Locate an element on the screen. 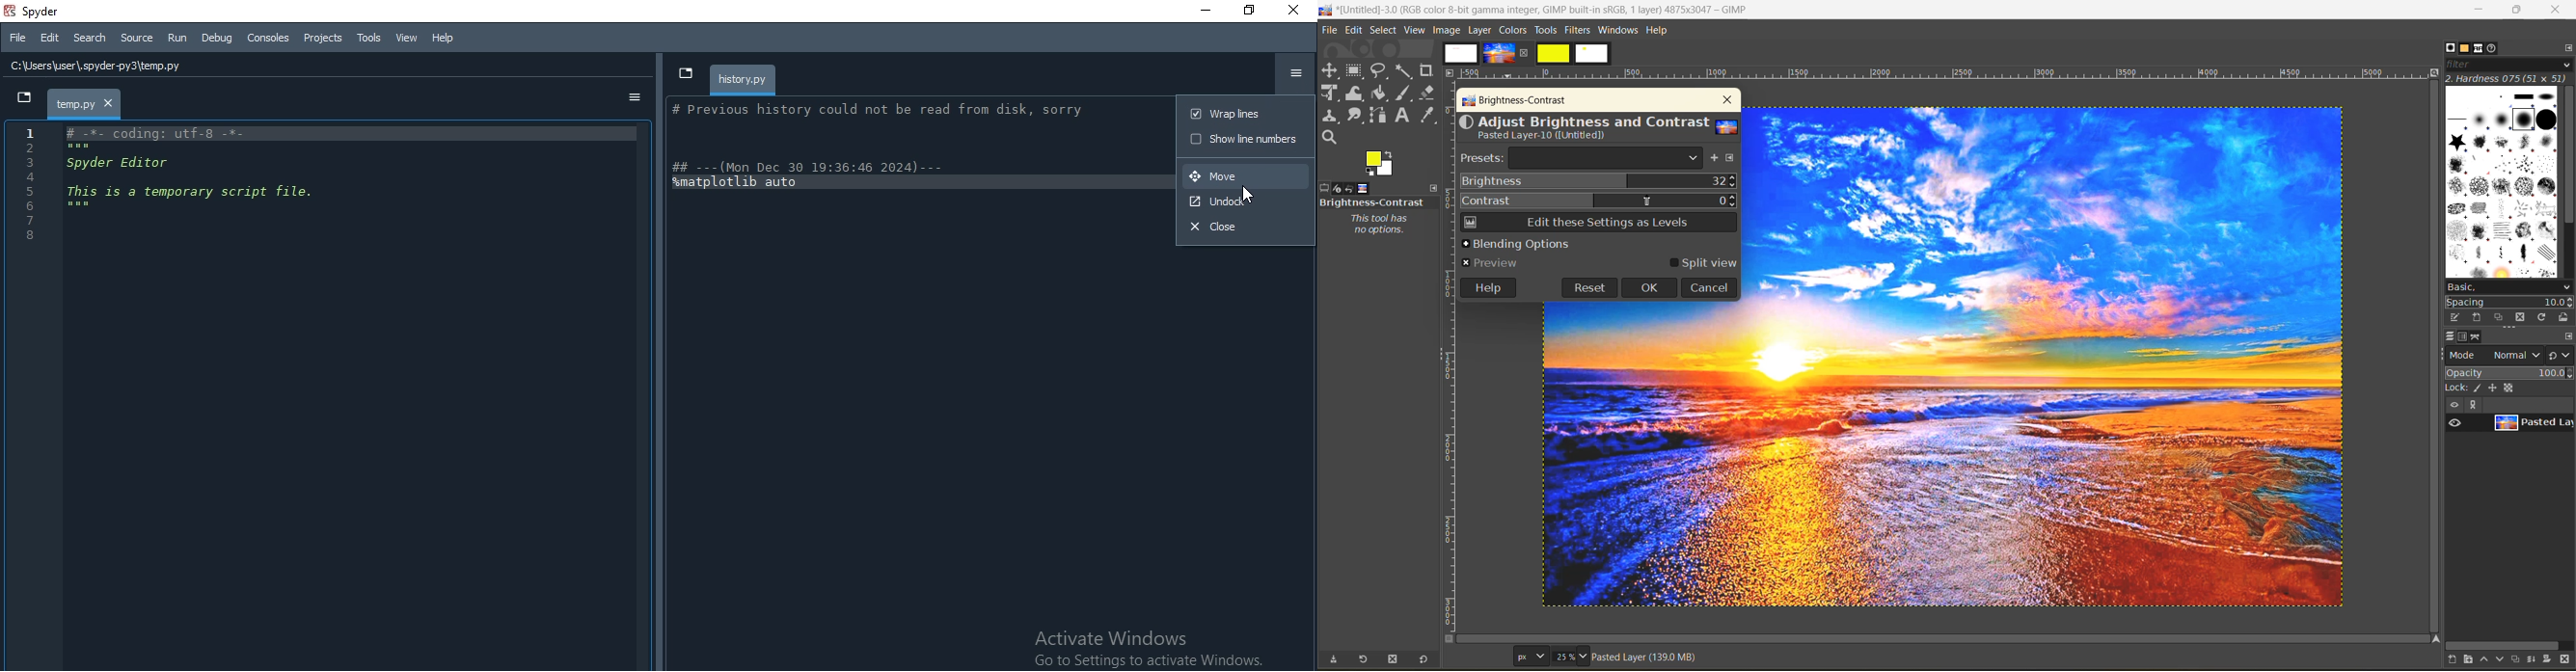 Image resolution: width=2576 pixels, height=672 pixels. horizontal scroll bar is located at coordinates (1375, 645).